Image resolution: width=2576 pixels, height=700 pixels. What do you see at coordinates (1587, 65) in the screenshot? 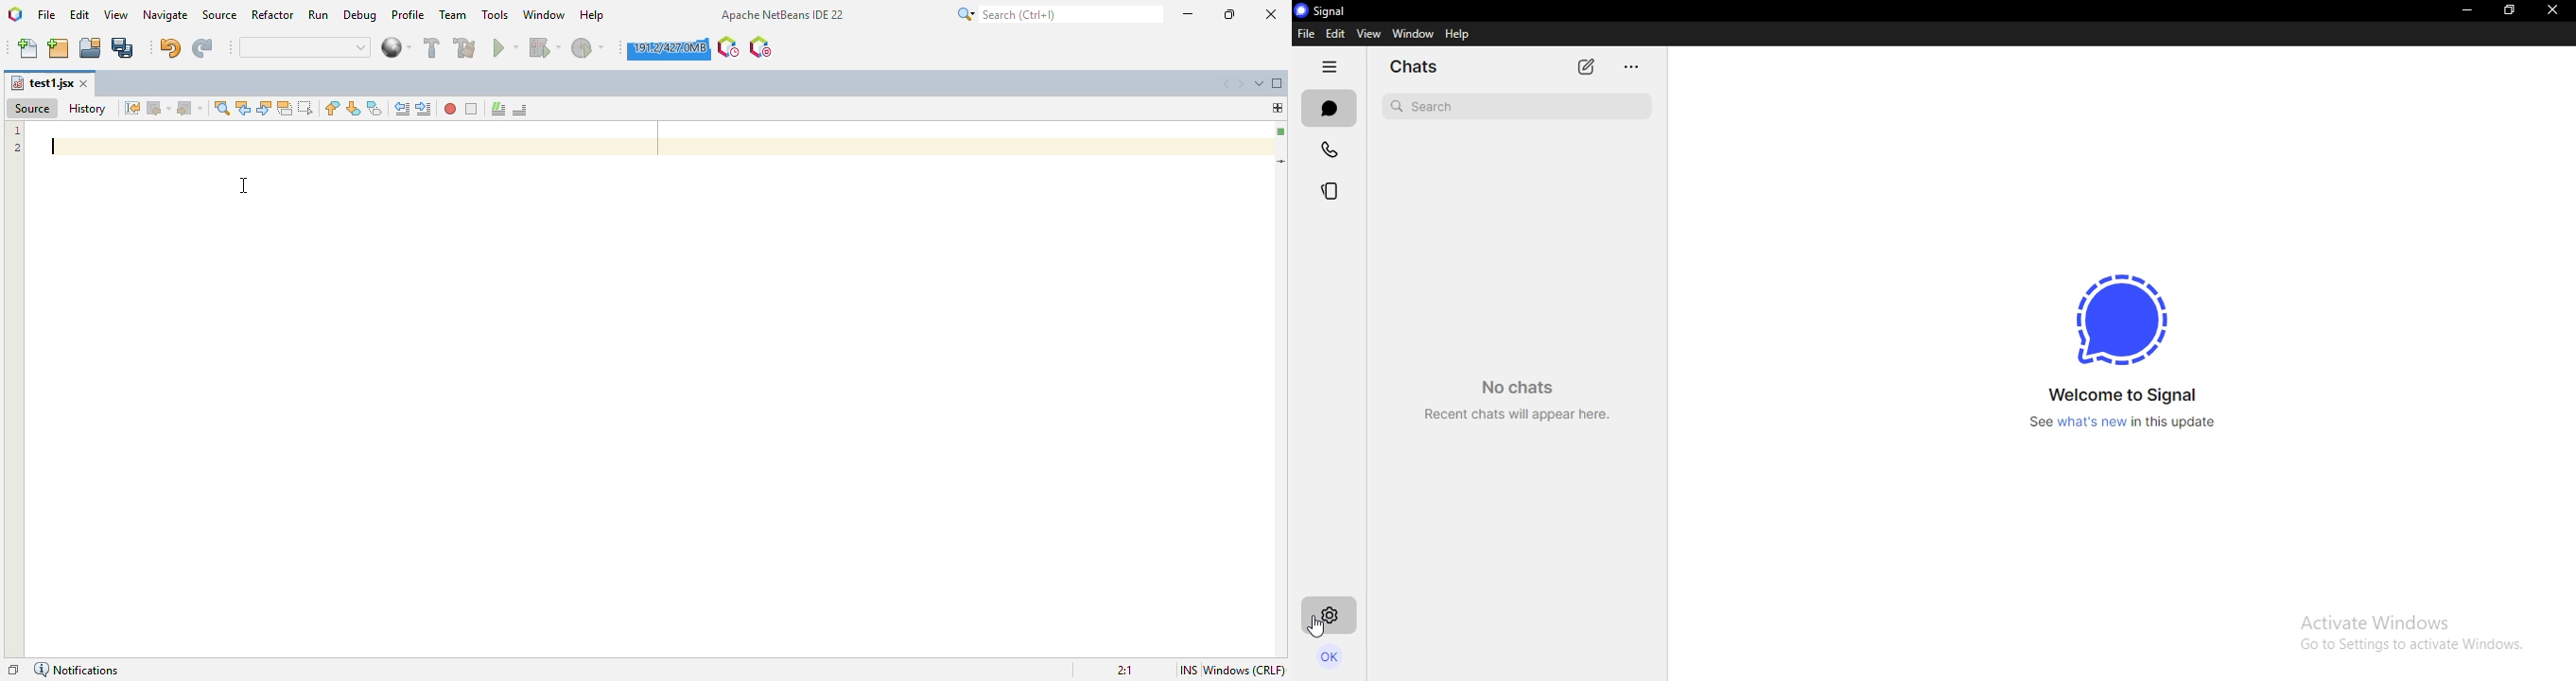
I see `new chat` at bounding box center [1587, 65].